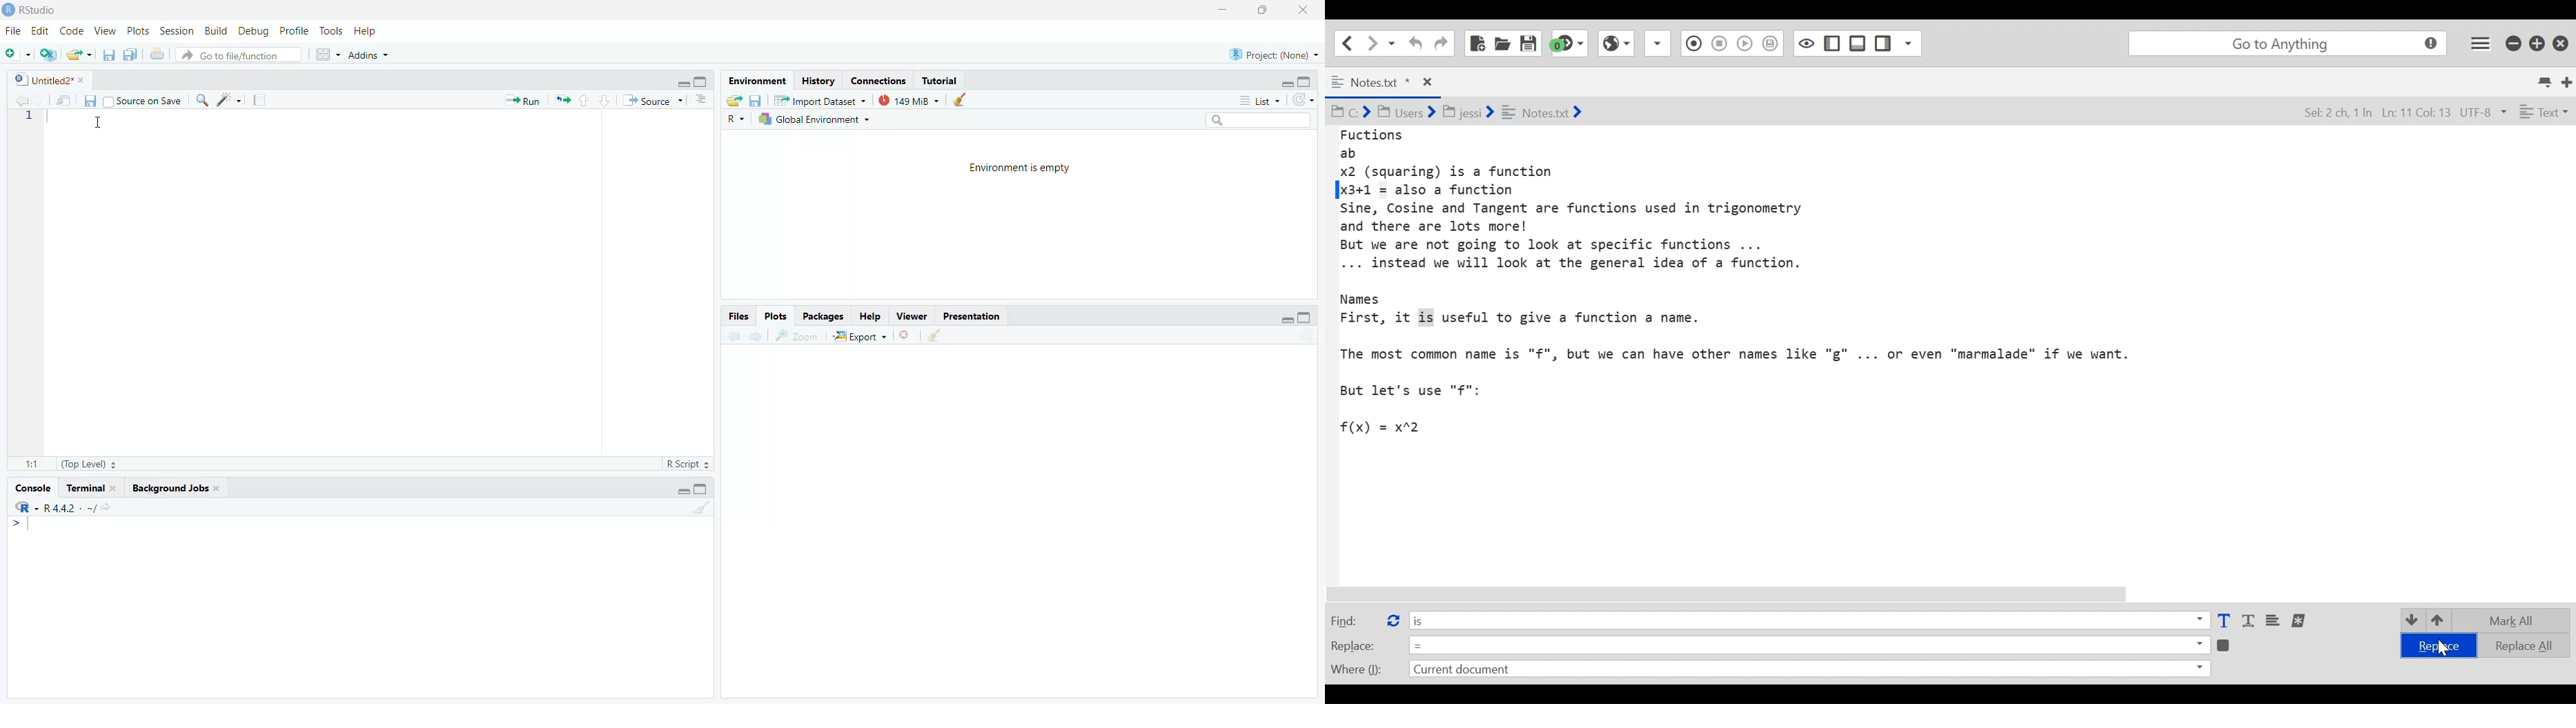  I want to click on List, so click(1259, 101).